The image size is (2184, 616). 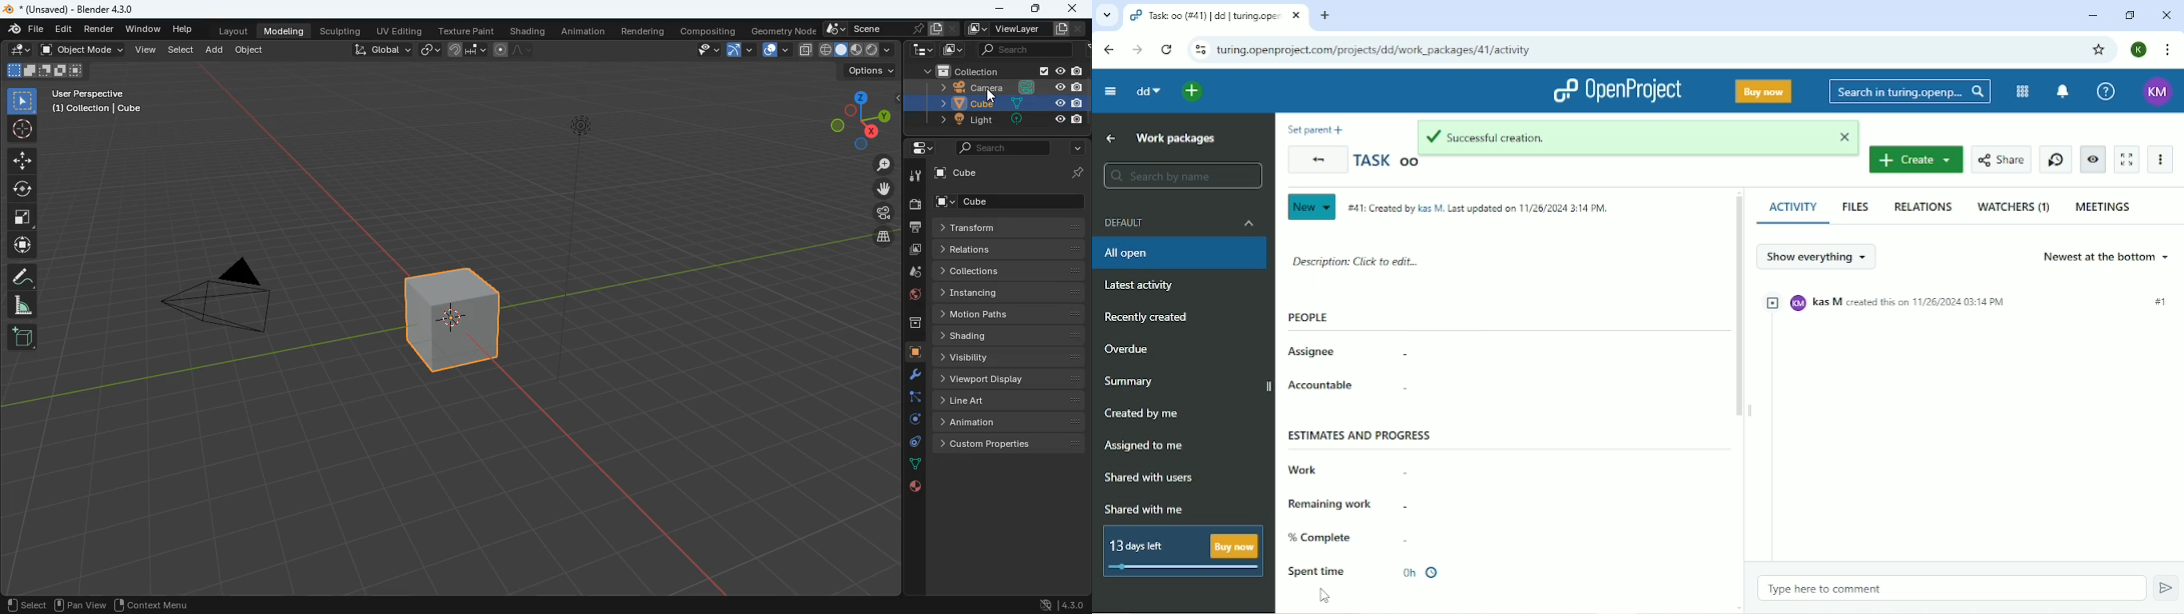 What do you see at coordinates (464, 51) in the screenshot?
I see `join` at bounding box center [464, 51].